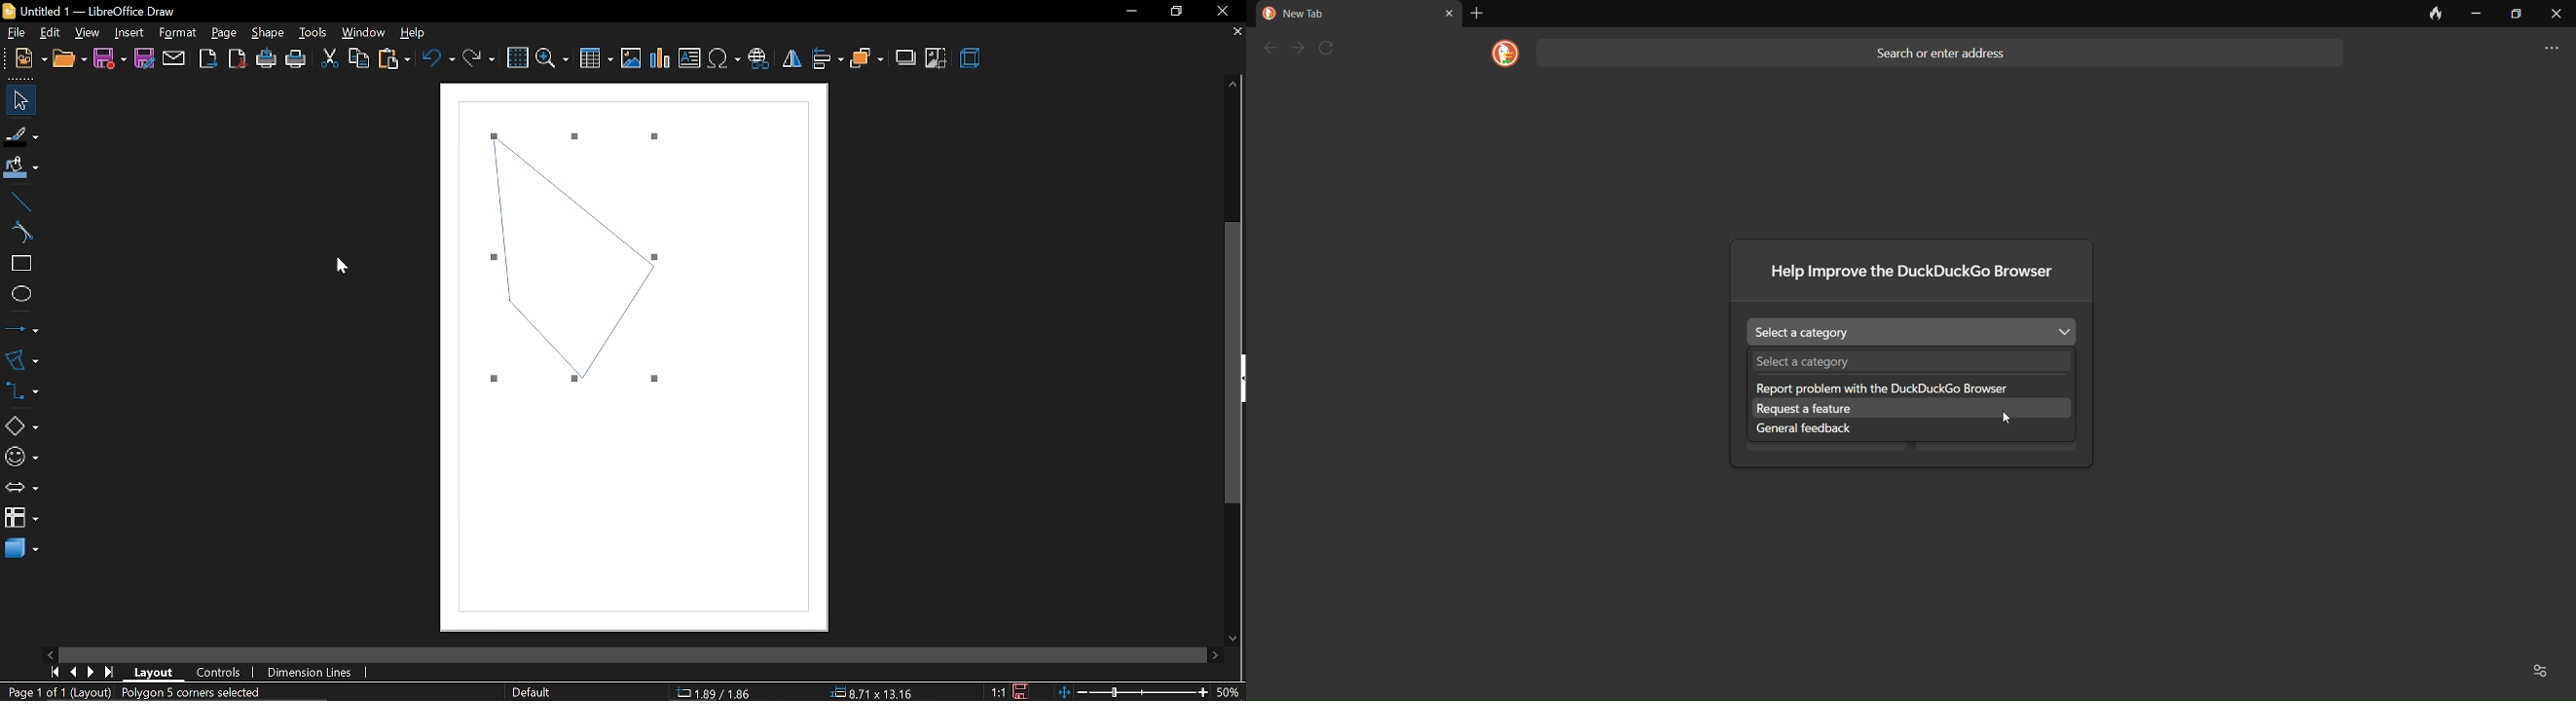  I want to click on general feedback, so click(1803, 429).